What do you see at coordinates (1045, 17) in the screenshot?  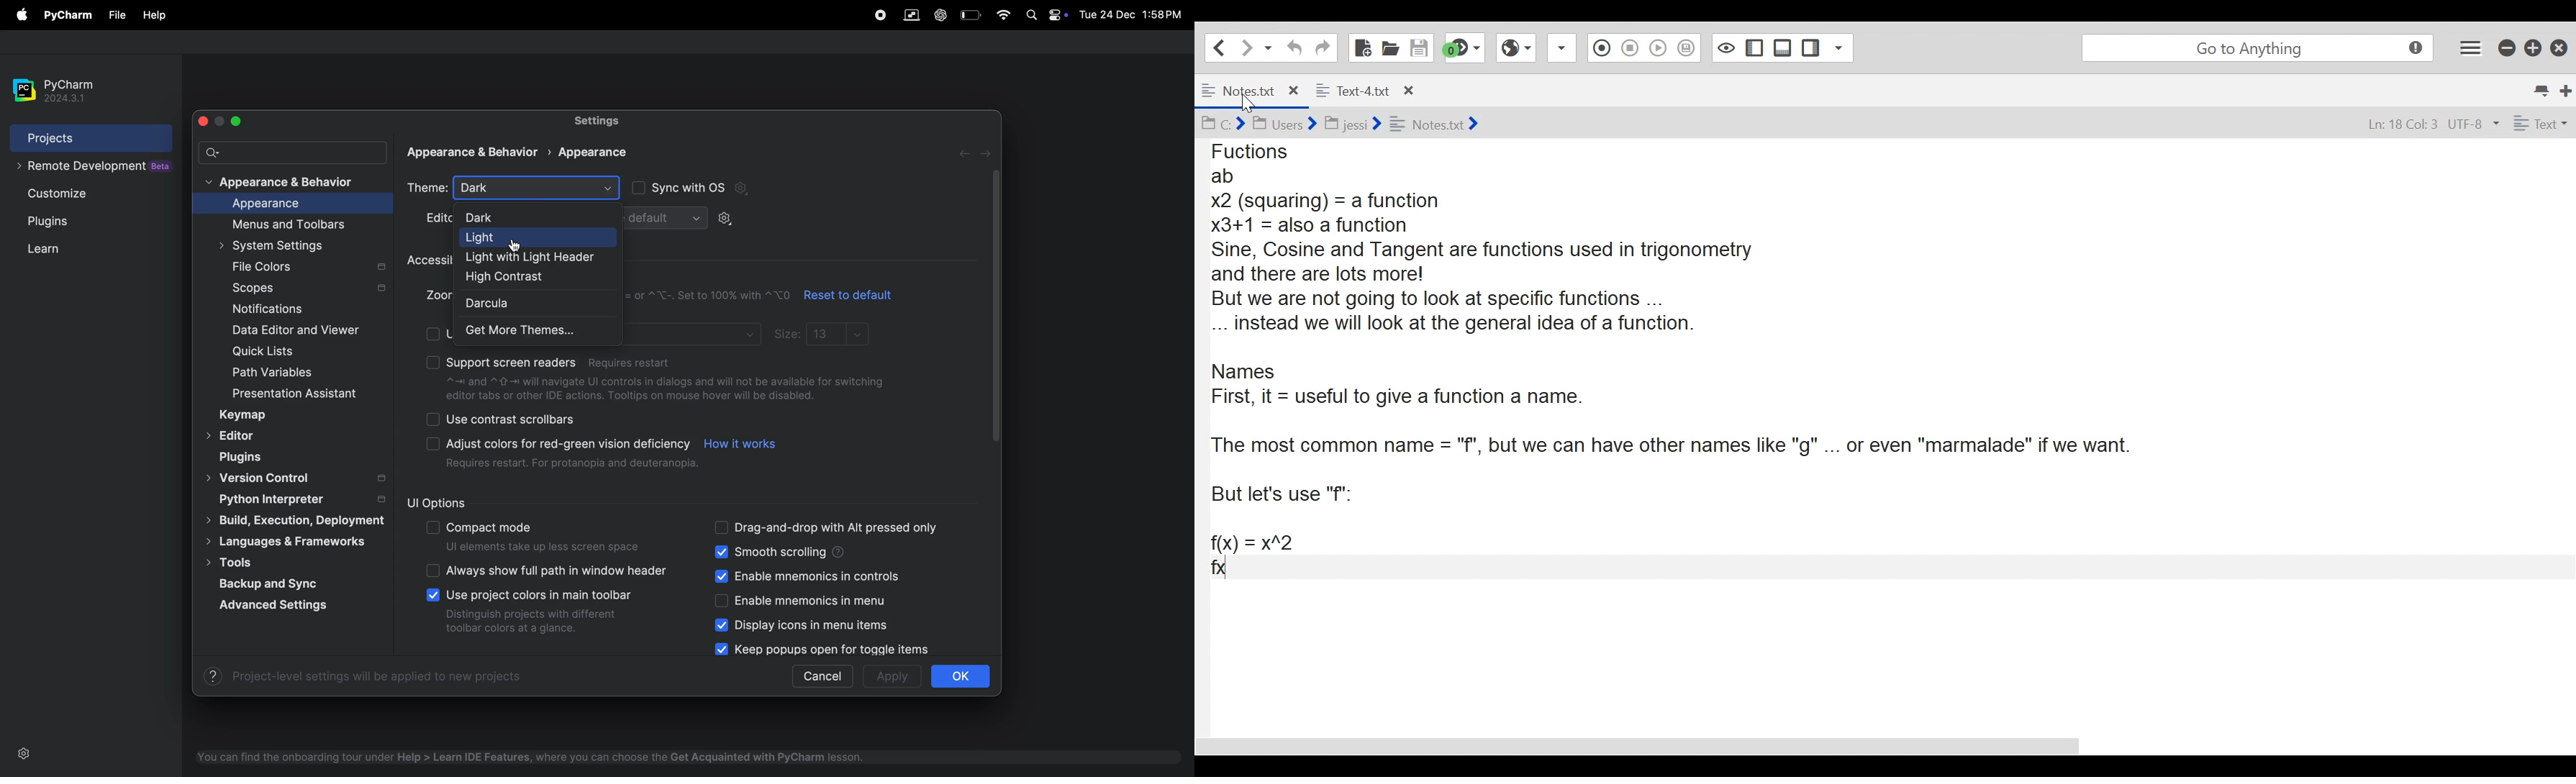 I see `apple widgets` at bounding box center [1045, 17].